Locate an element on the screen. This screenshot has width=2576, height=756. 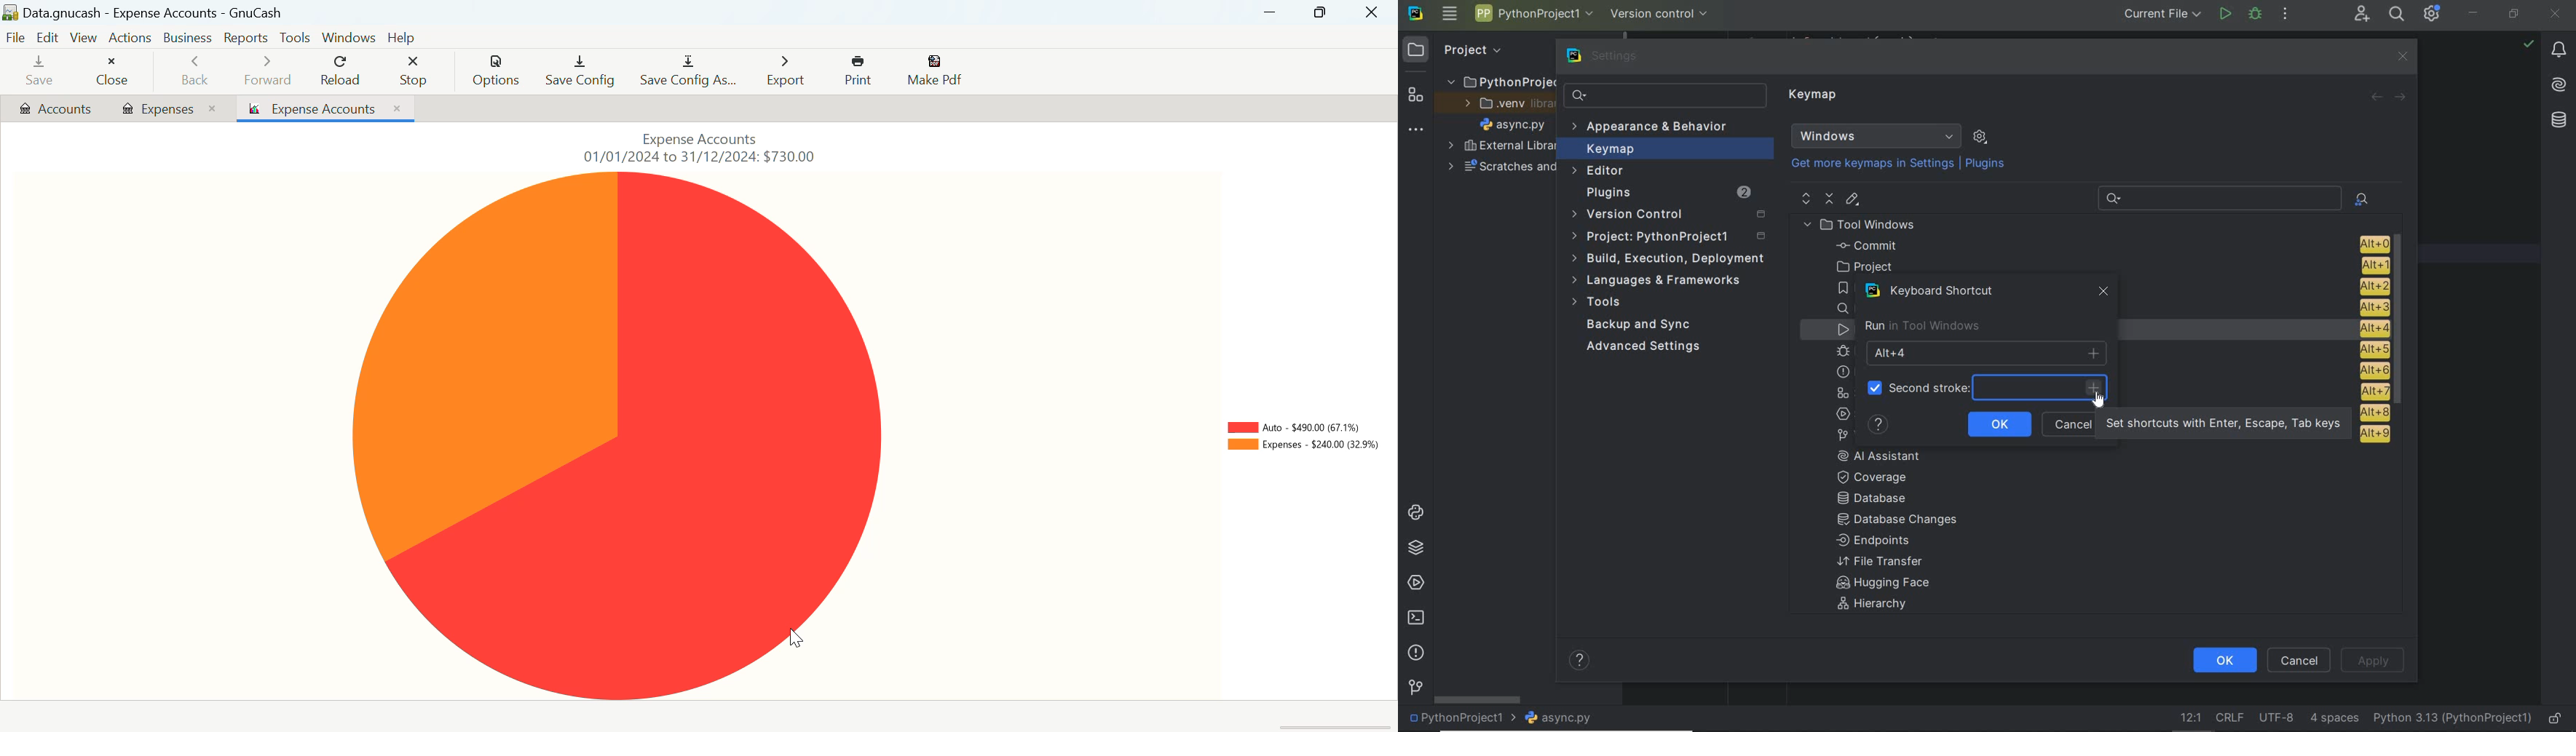
Editor is located at coordinates (1600, 171).